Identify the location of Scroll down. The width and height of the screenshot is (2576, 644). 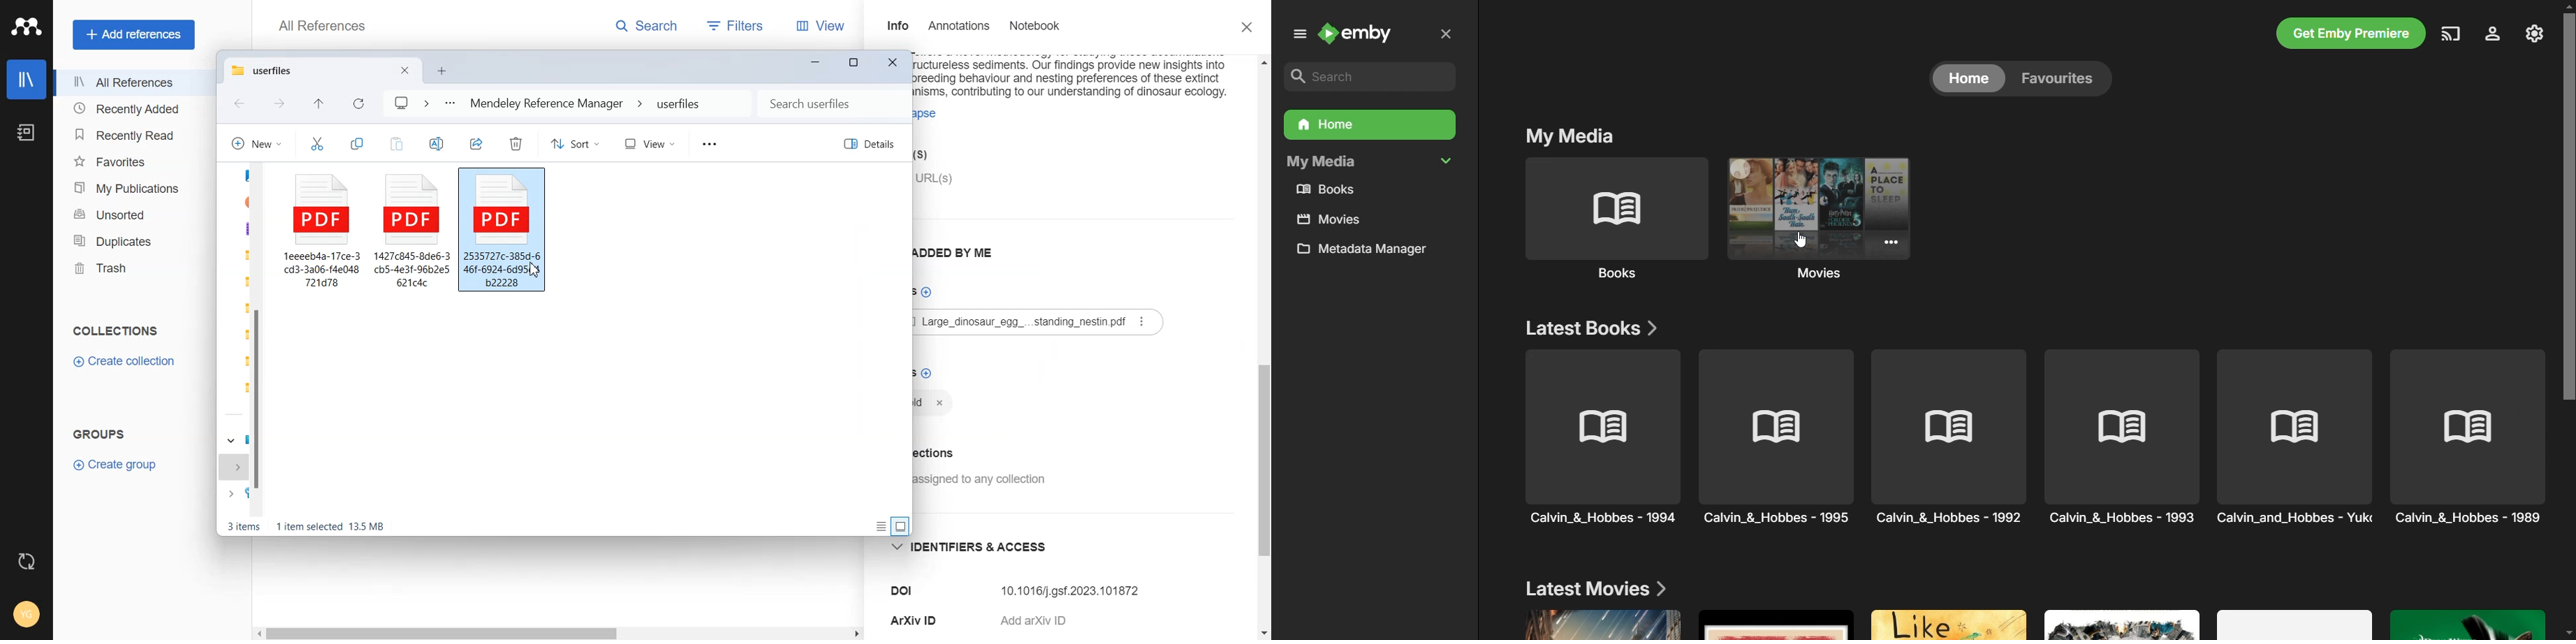
(1262, 632).